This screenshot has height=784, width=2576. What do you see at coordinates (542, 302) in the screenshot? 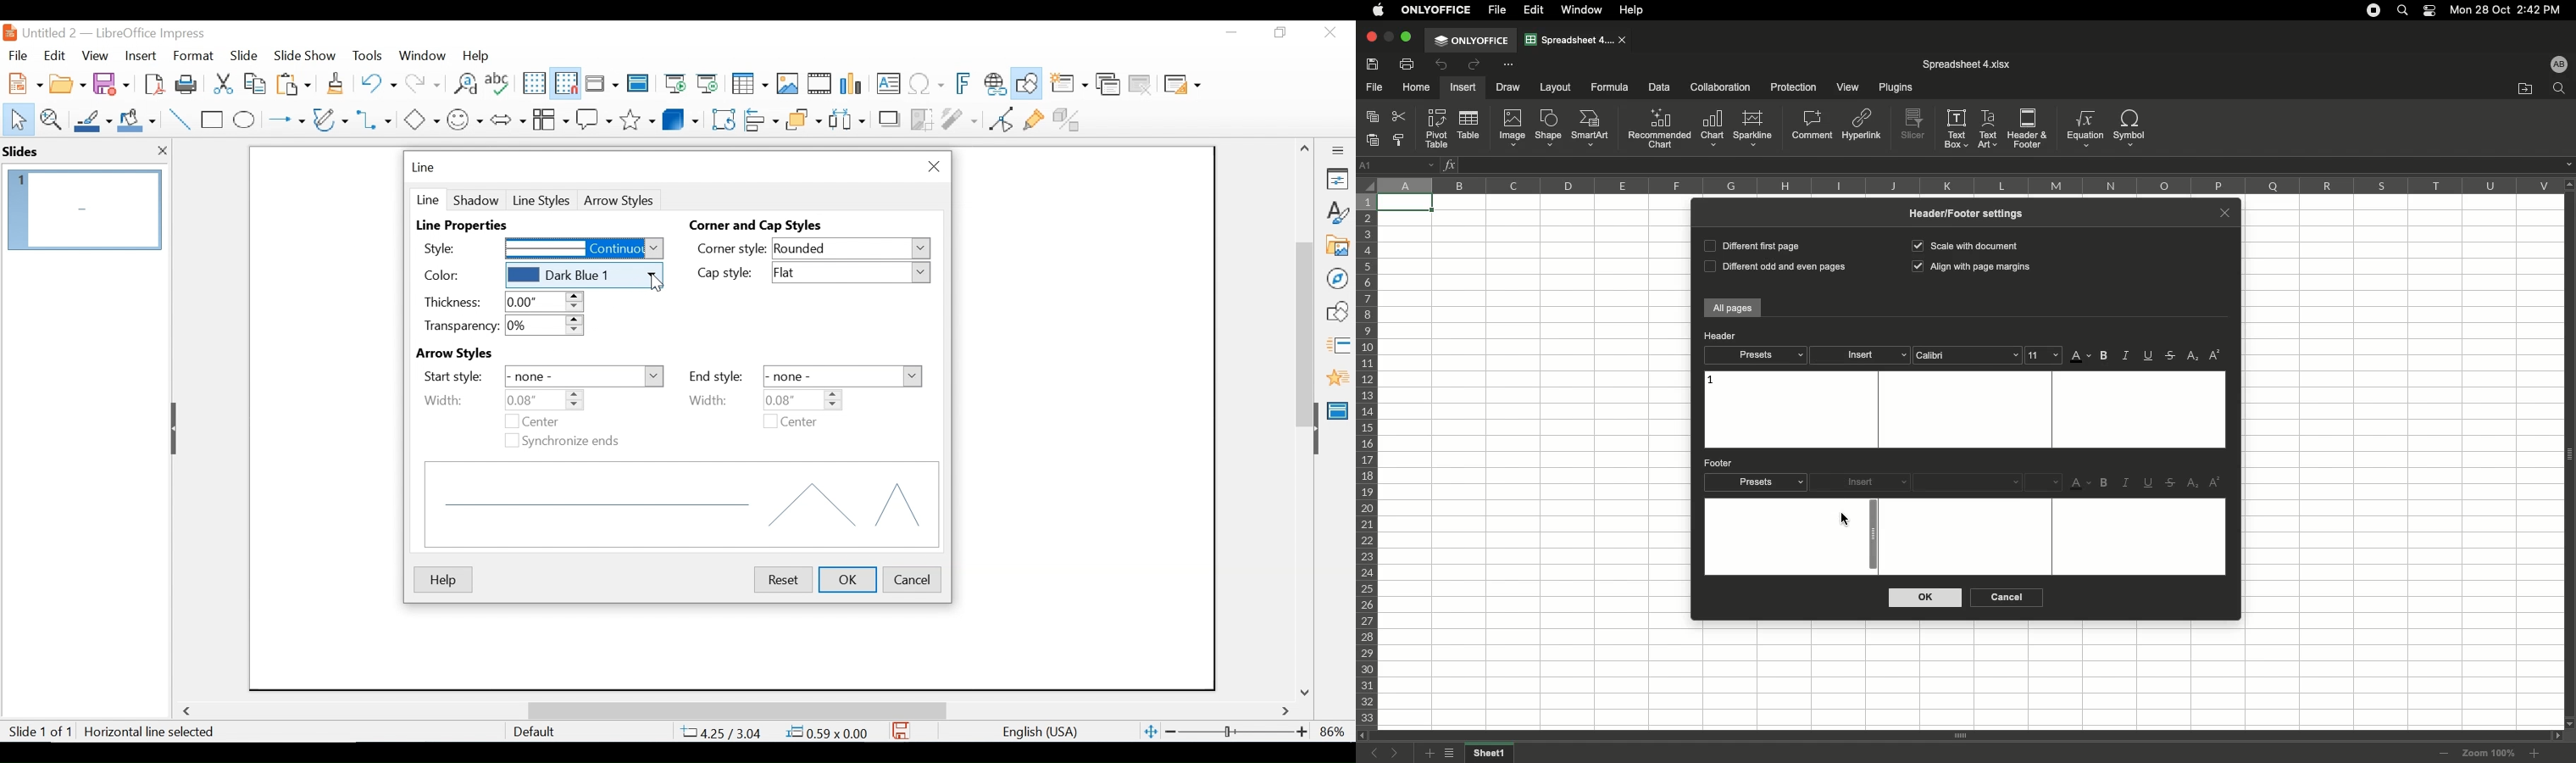
I see `o.oo"` at bounding box center [542, 302].